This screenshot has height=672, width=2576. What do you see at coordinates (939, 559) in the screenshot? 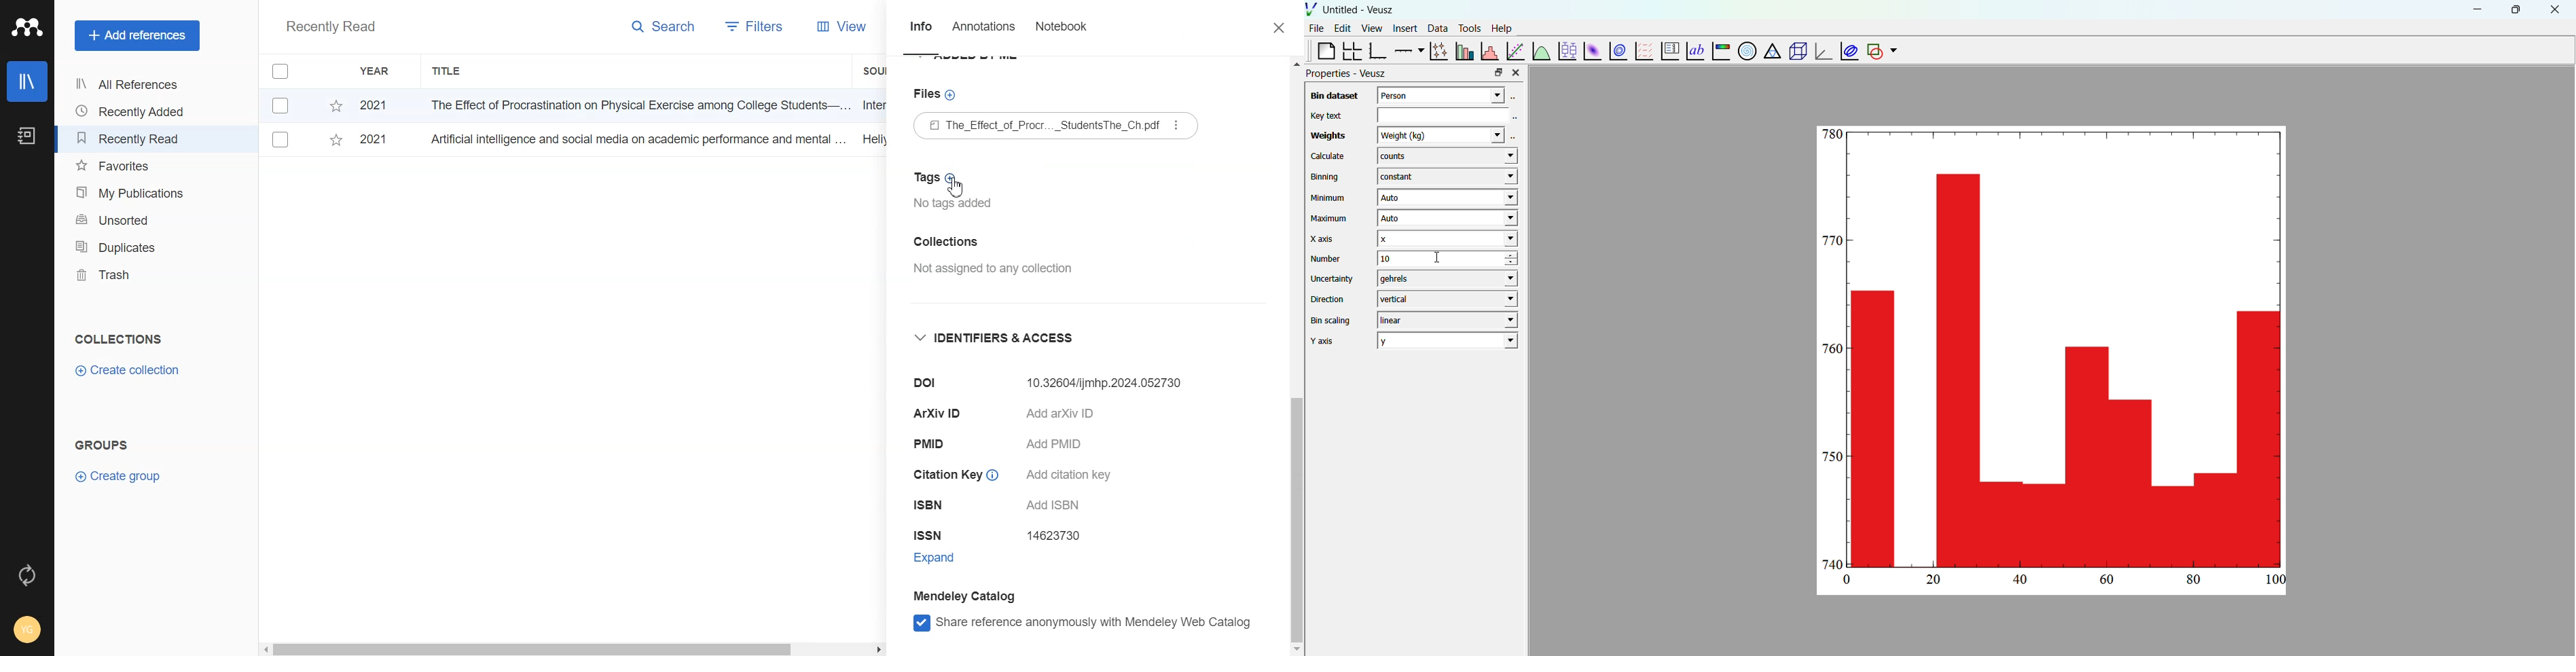
I see `Expand` at bounding box center [939, 559].